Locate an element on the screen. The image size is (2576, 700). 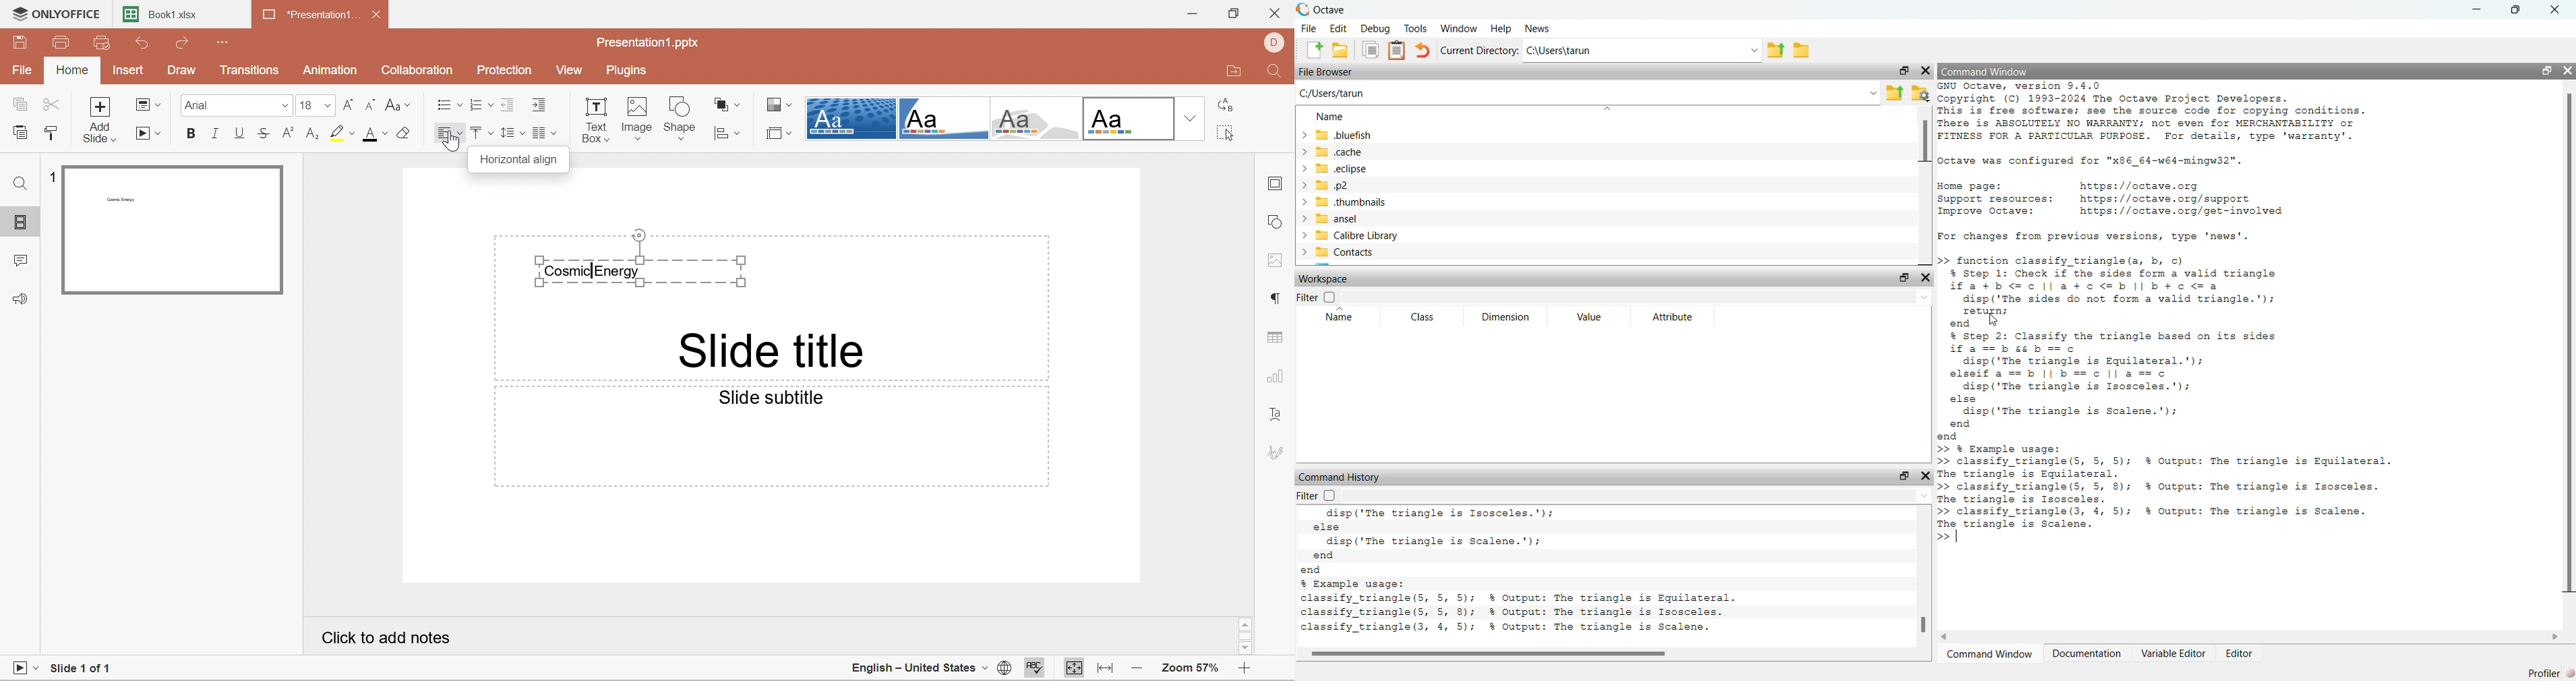
cursor is located at coordinates (1991, 319).